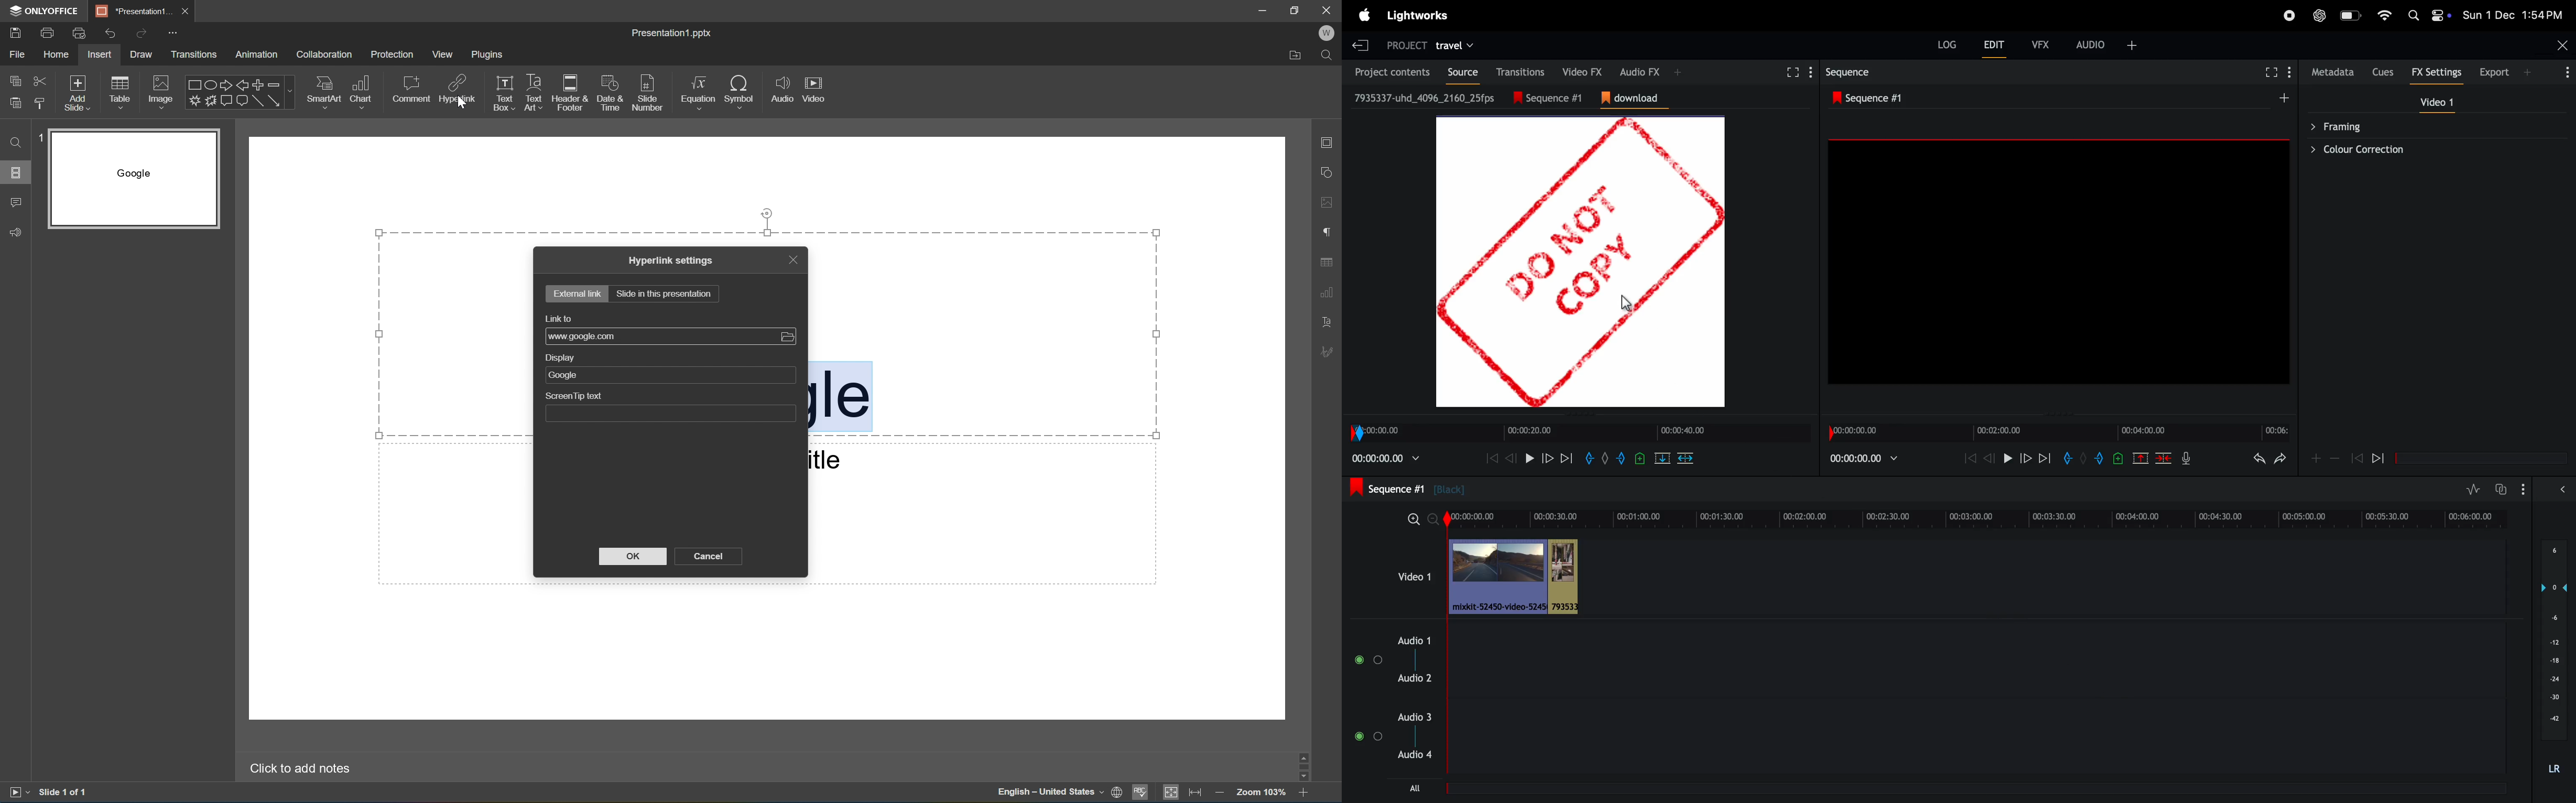 The height and width of the screenshot is (812, 2576). I want to click on Start slideshow, so click(16, 795).